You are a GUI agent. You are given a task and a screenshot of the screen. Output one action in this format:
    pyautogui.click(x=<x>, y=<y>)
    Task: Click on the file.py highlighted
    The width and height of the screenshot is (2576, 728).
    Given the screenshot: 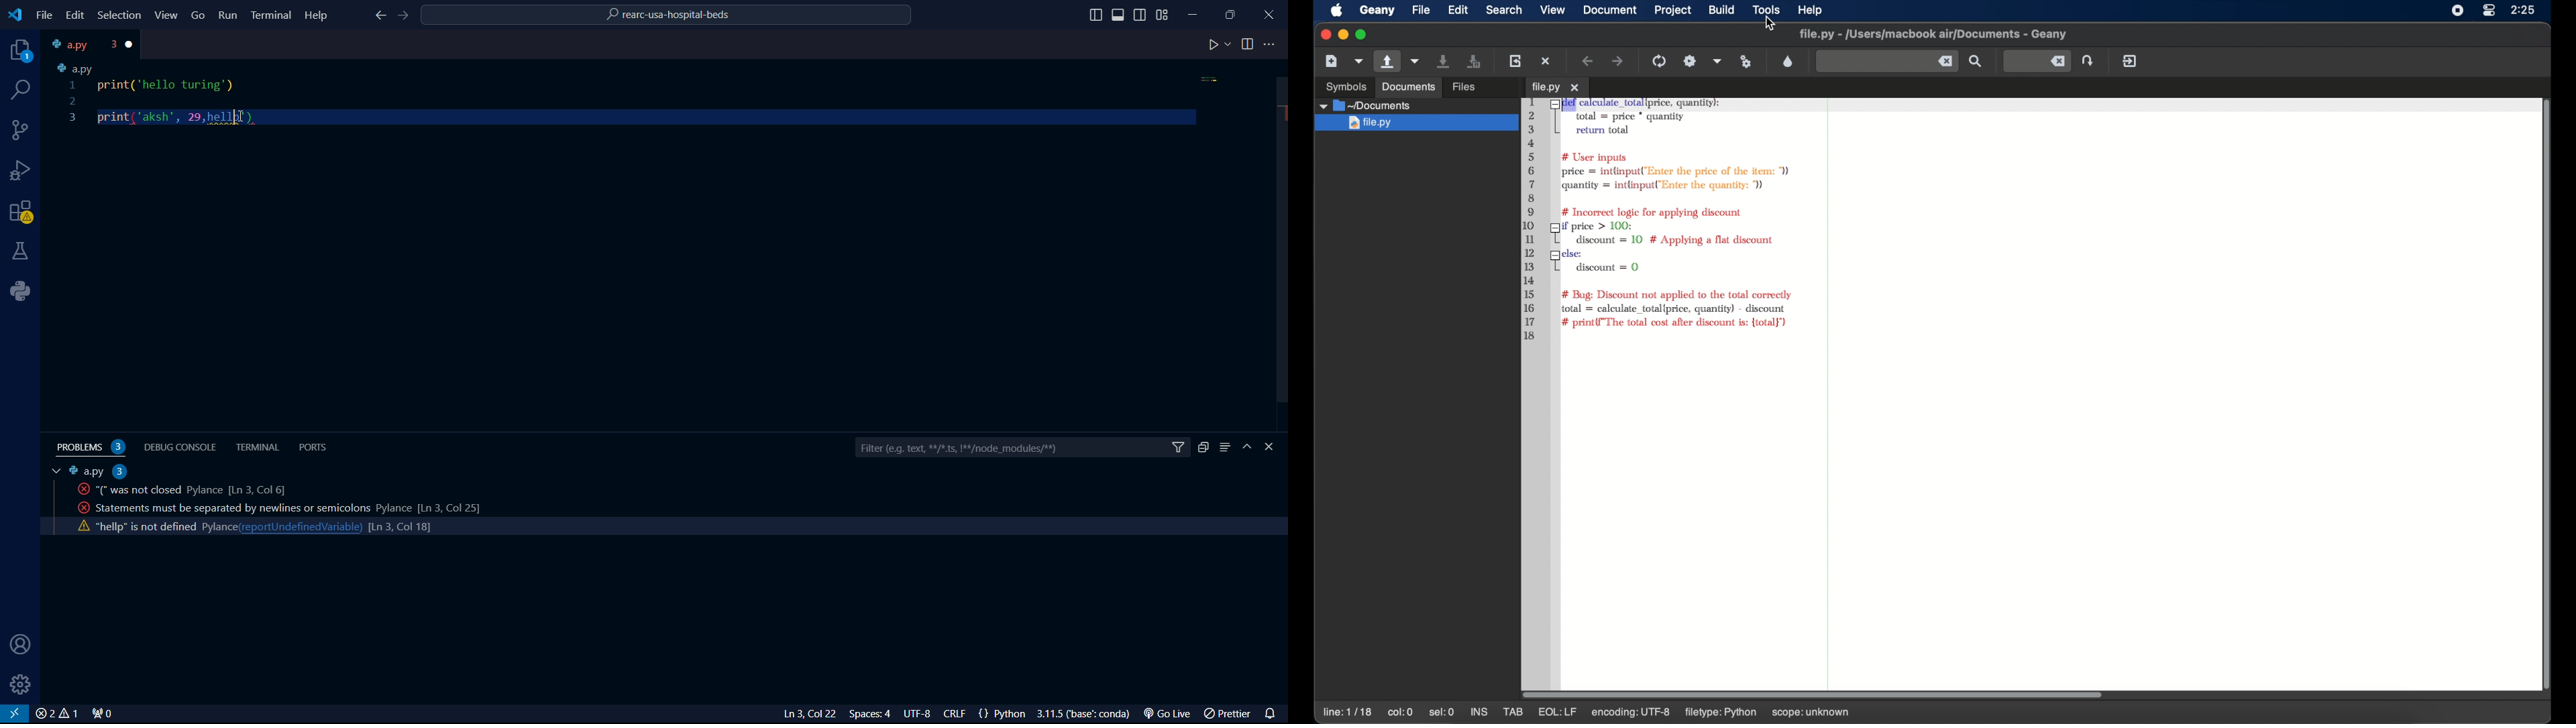 What is the action you would take?
    pyautogui.click(x=1414, y=123)
    